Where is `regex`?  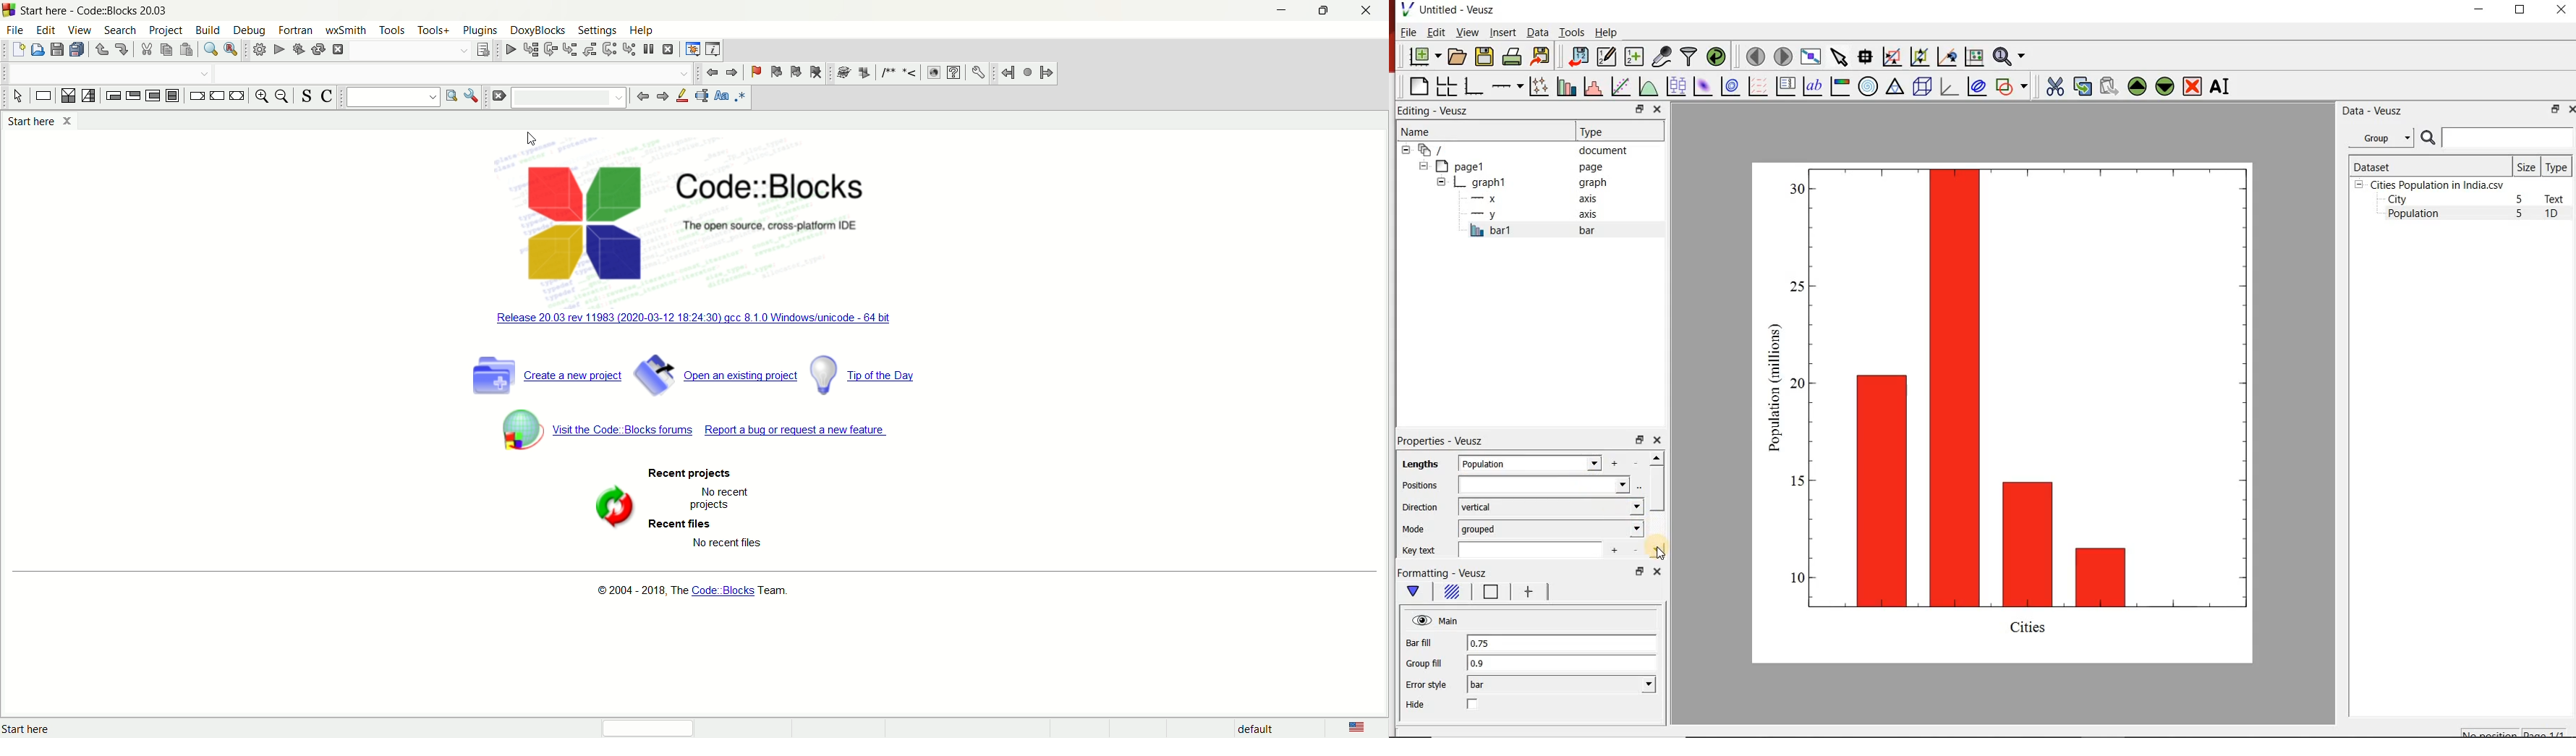 regex is located at coordinates (745, 96).